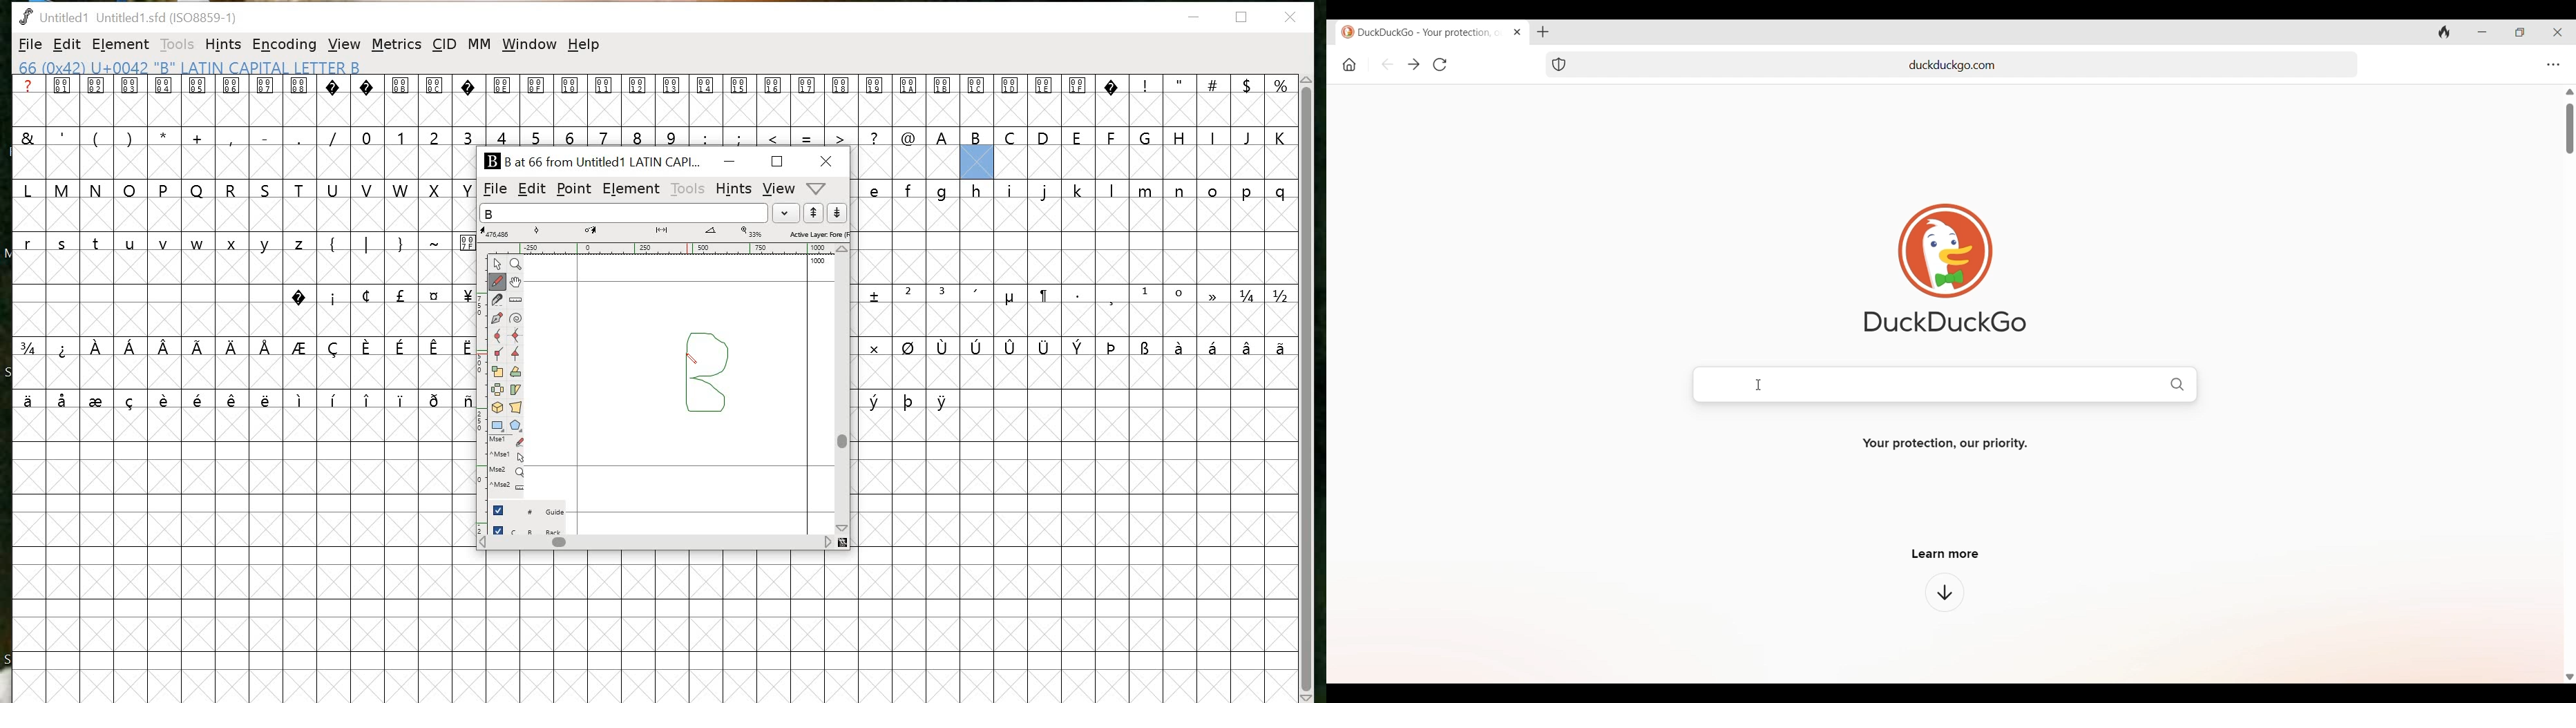 Image resolution: width=2576 pixels, height=728 pixels. Describe the element at coordinates (2570, 130) in the screenshot. I see `Vertical slide bar` at that location.